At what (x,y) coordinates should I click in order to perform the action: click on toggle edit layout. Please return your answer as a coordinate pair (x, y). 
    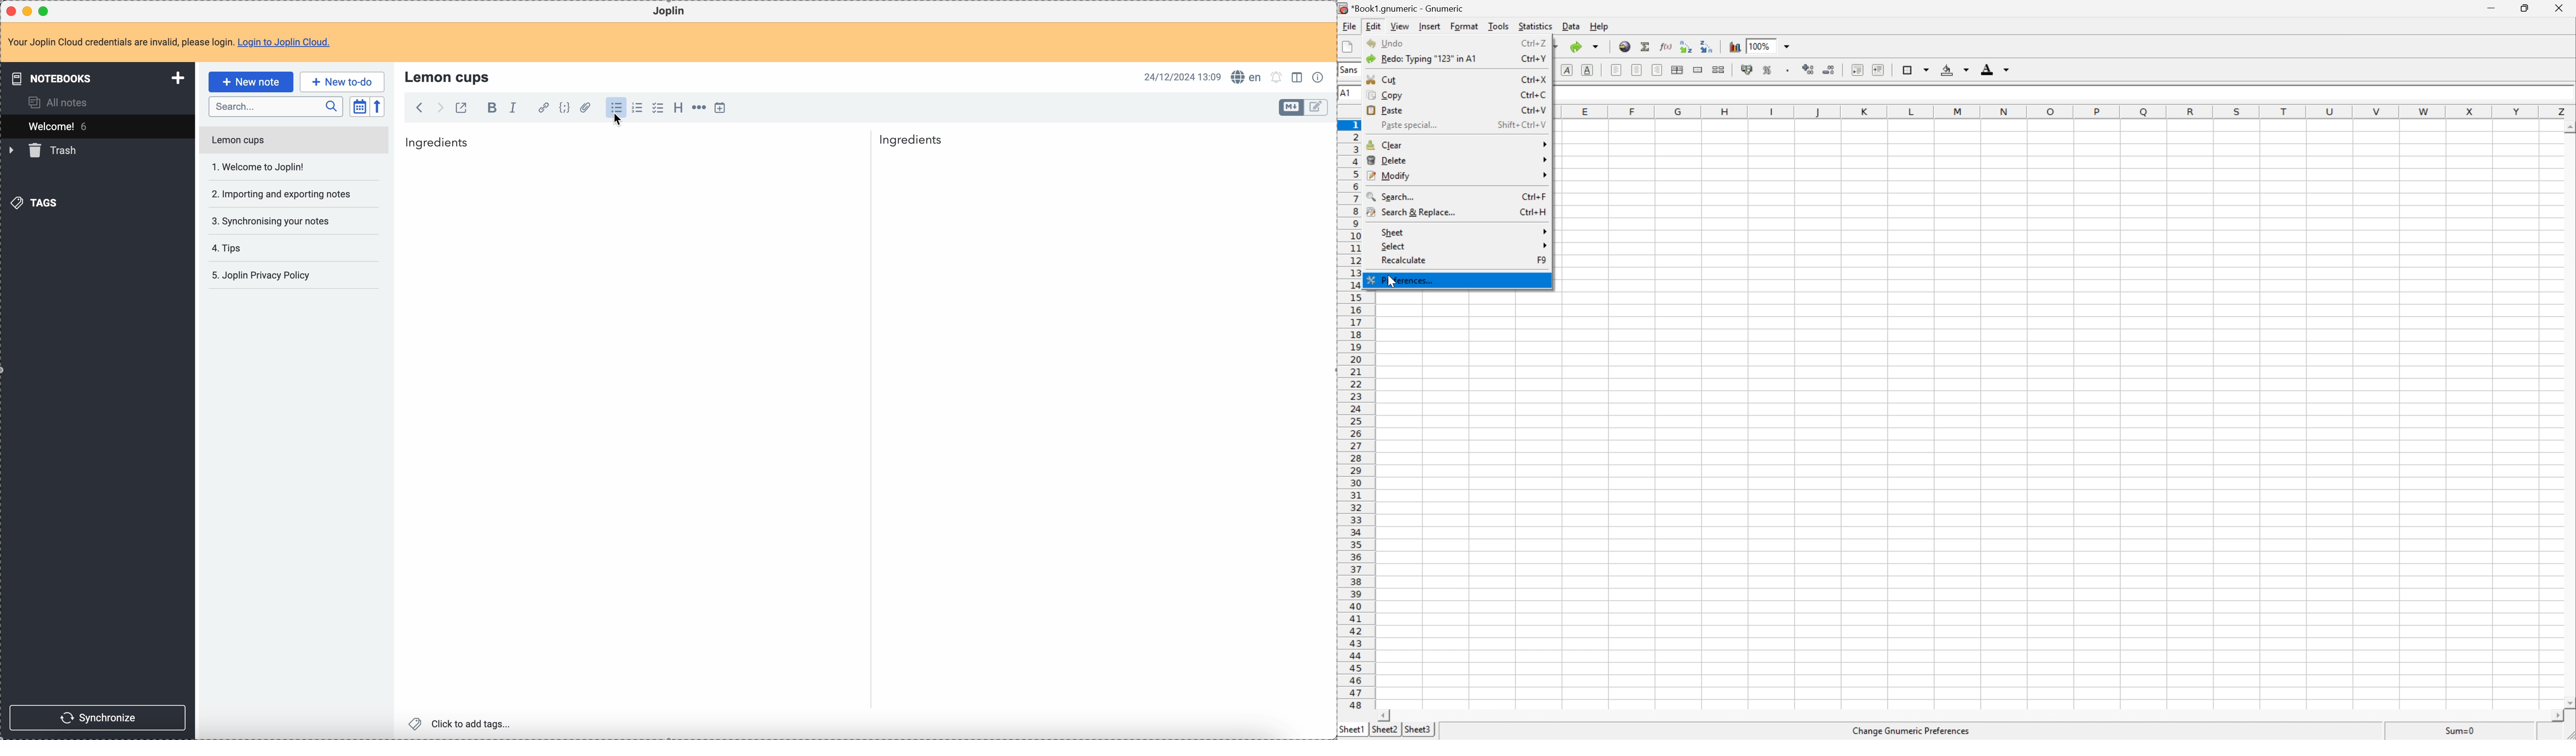
    Looking at the image, I should click on (1299, 76).